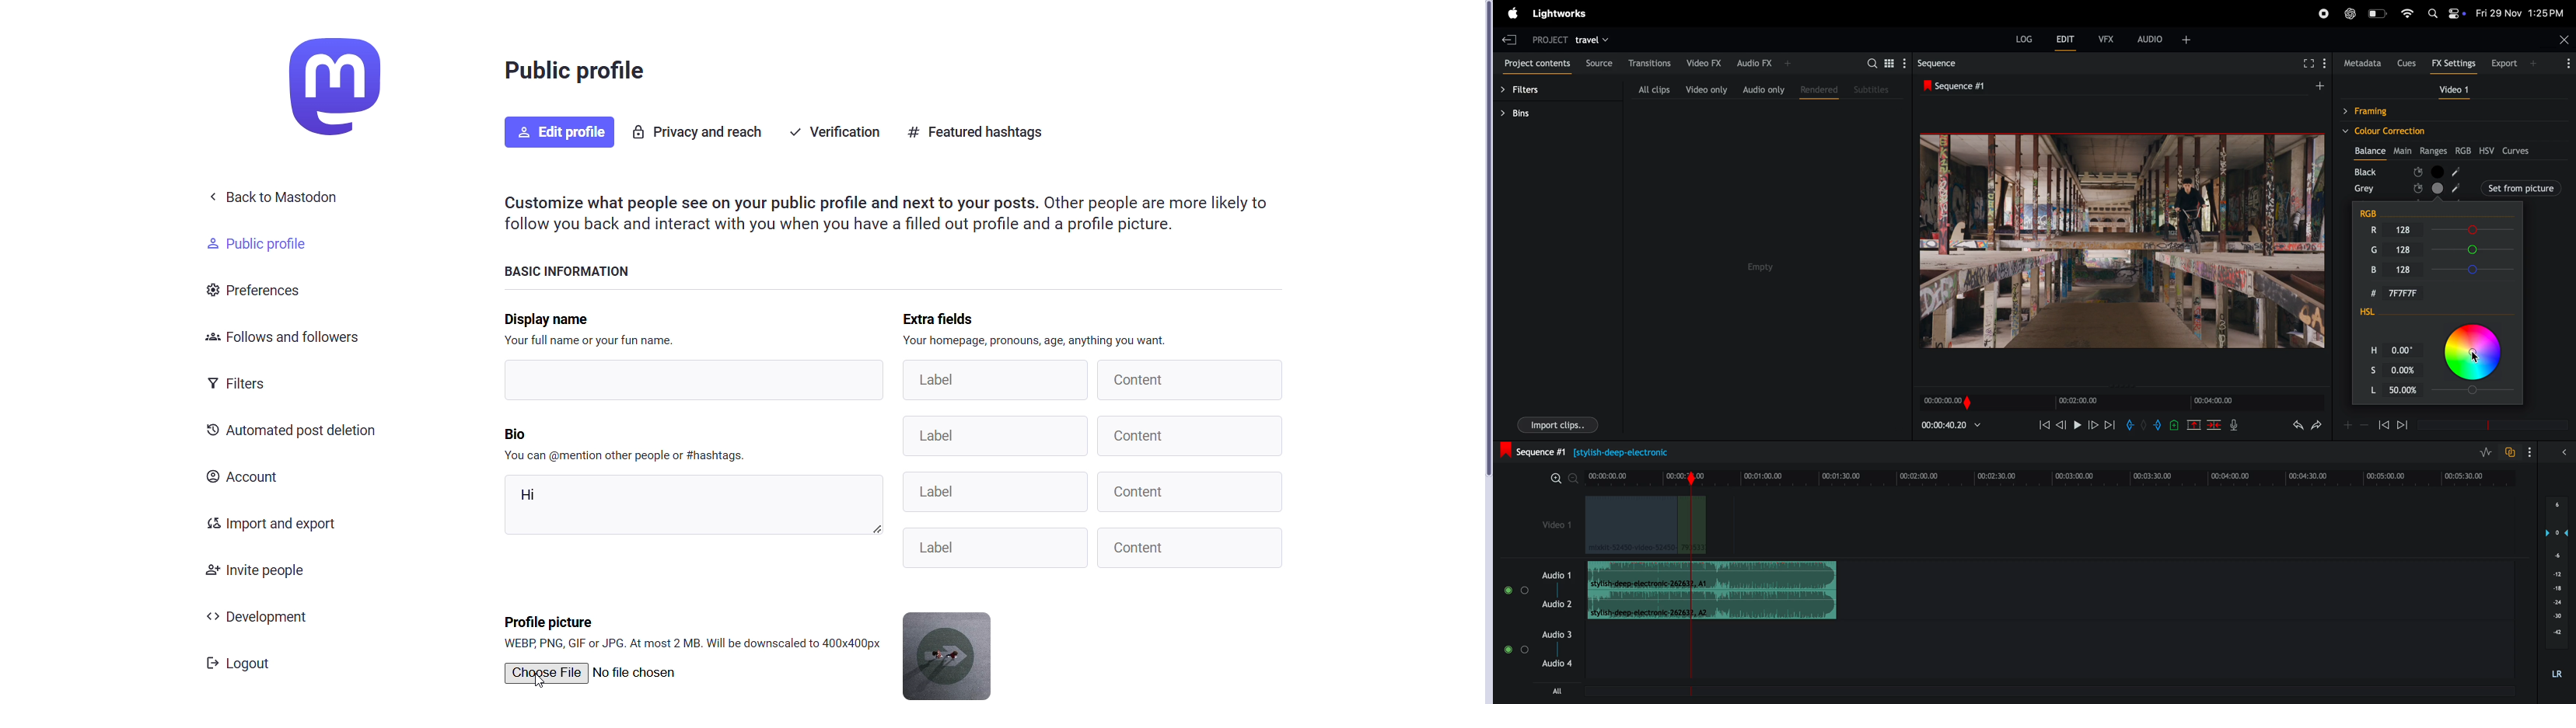 The height and width of the screenshot is (728, 2576). Describe the element at coordinates (2569, 66) in the screenshot. I see `More Info` at that location.